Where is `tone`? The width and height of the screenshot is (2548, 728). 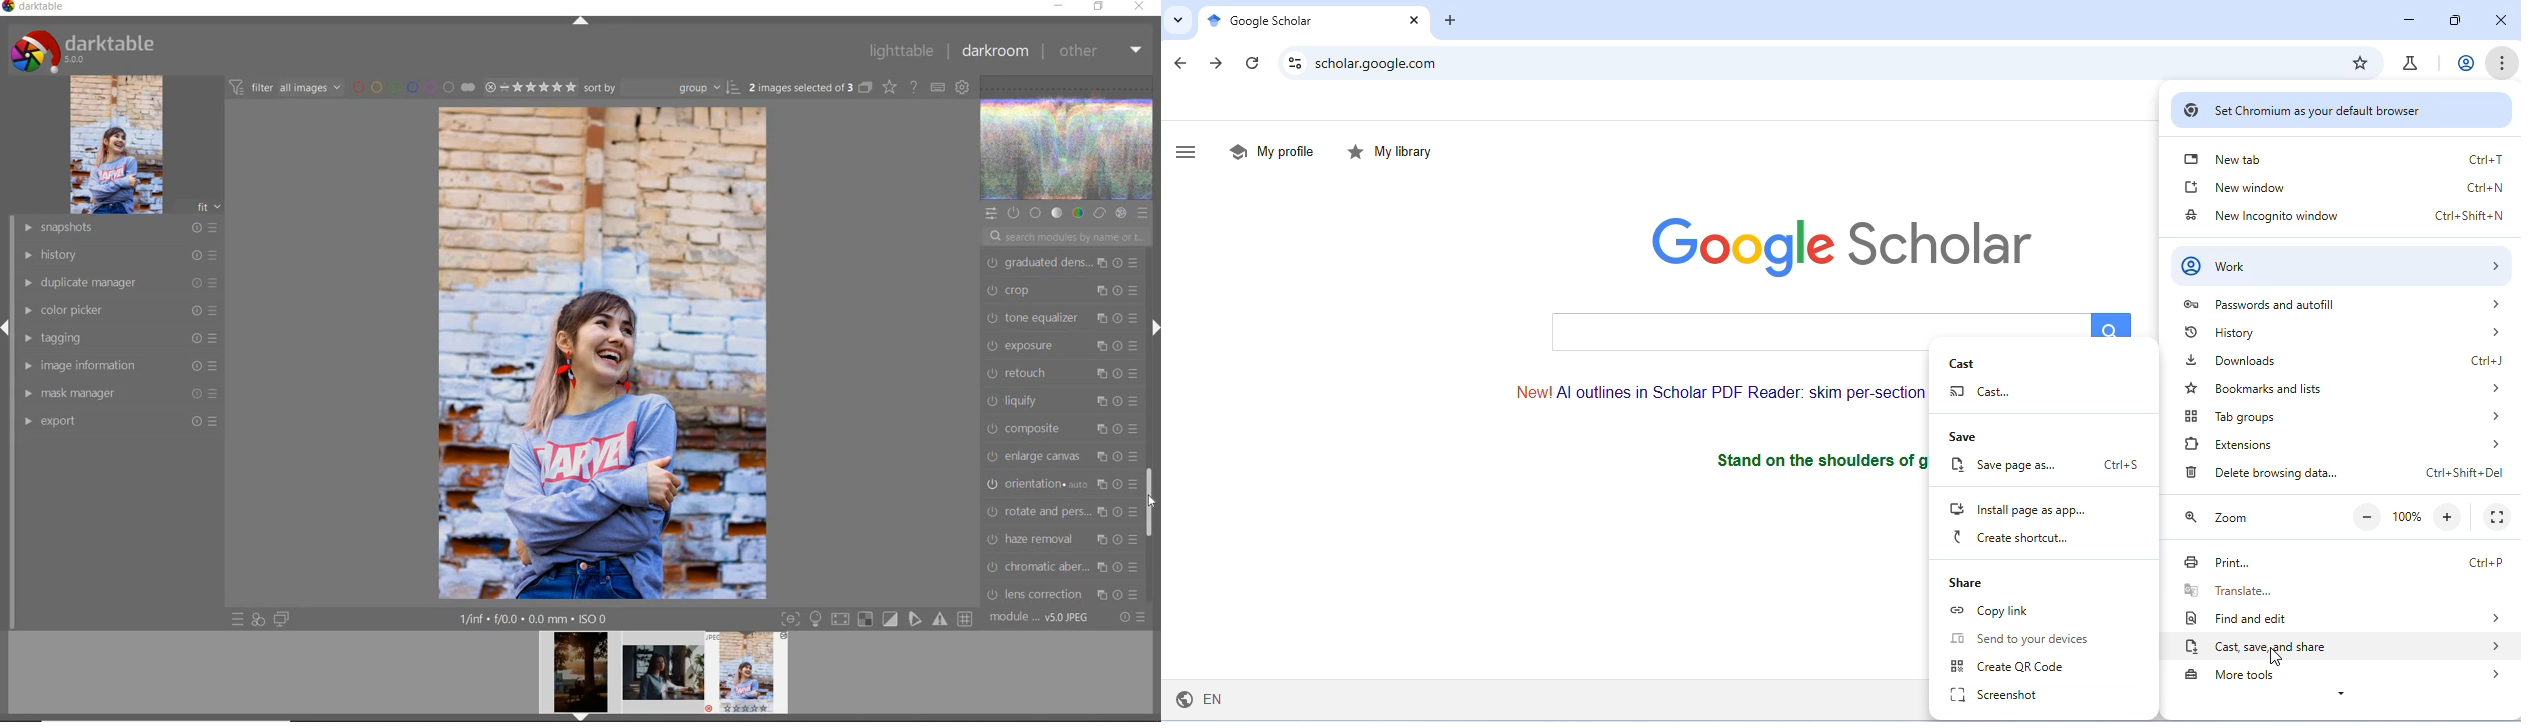
tone is located at coordinates (1058, 214).